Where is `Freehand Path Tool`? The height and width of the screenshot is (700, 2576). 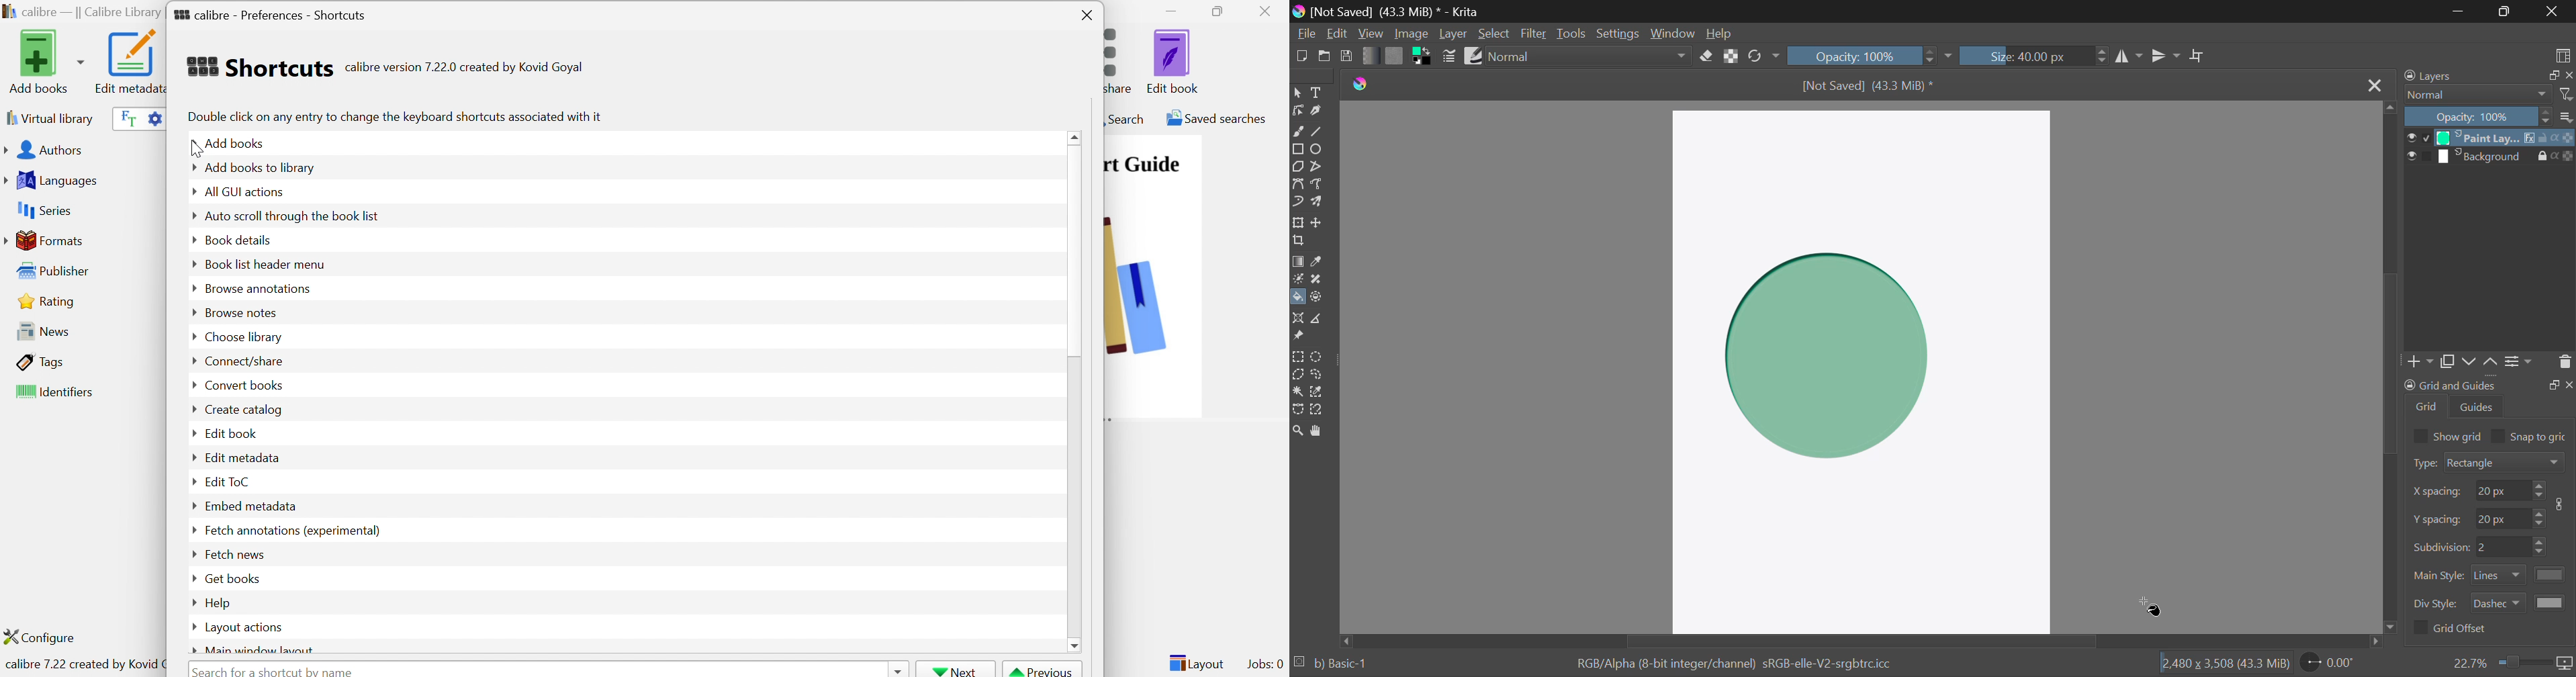
Freehand Path Tool is located at coordinates (1317, 183).